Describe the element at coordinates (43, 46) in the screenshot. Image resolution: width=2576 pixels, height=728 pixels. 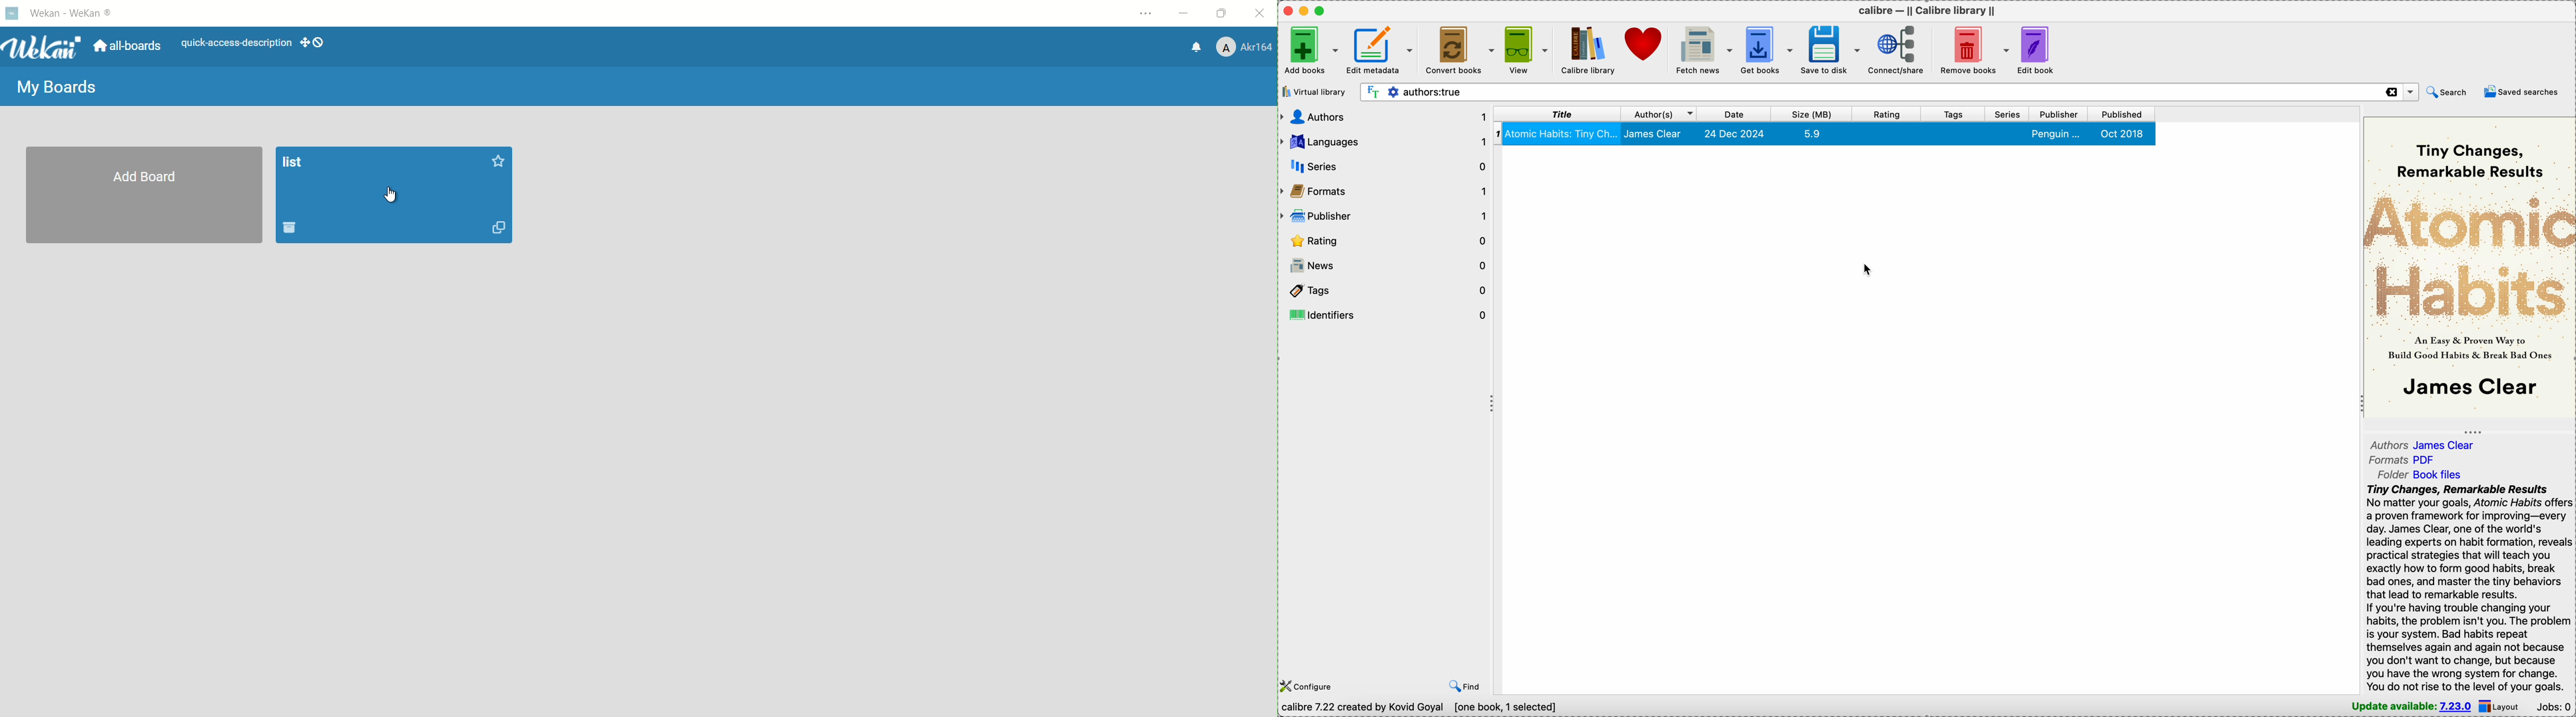
I see `app logo` at that location.